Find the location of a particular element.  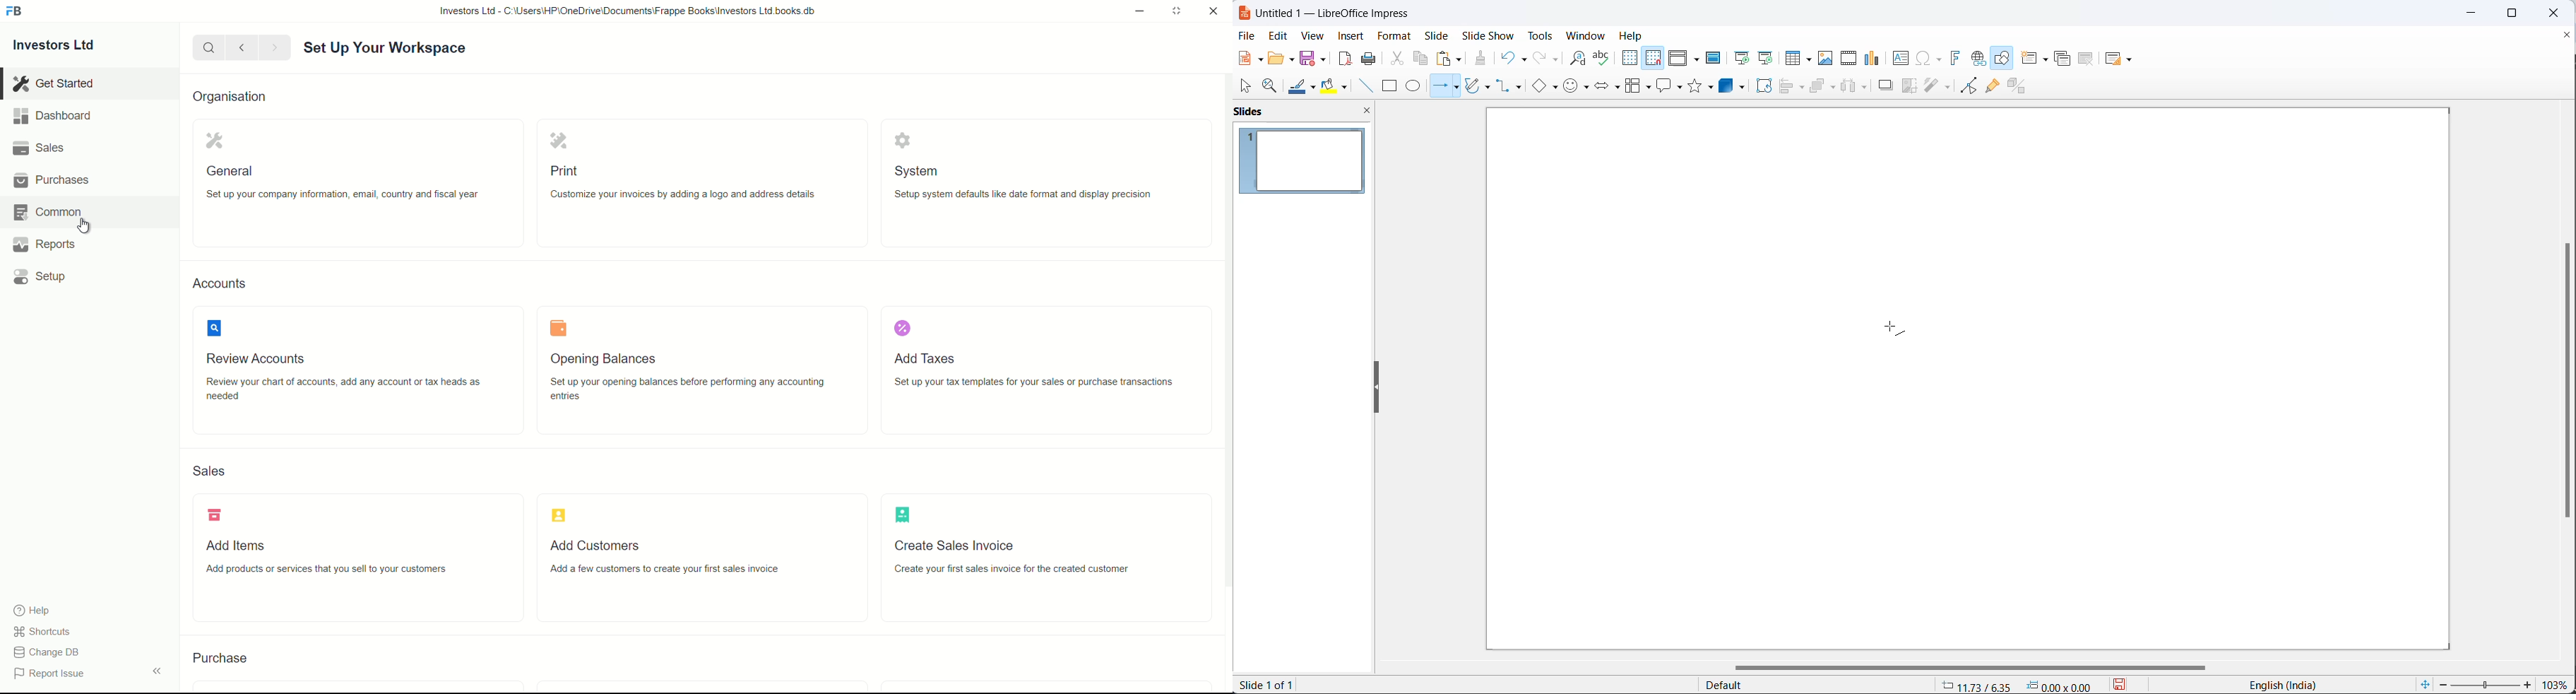

print is located at coordinates (1369, 57).